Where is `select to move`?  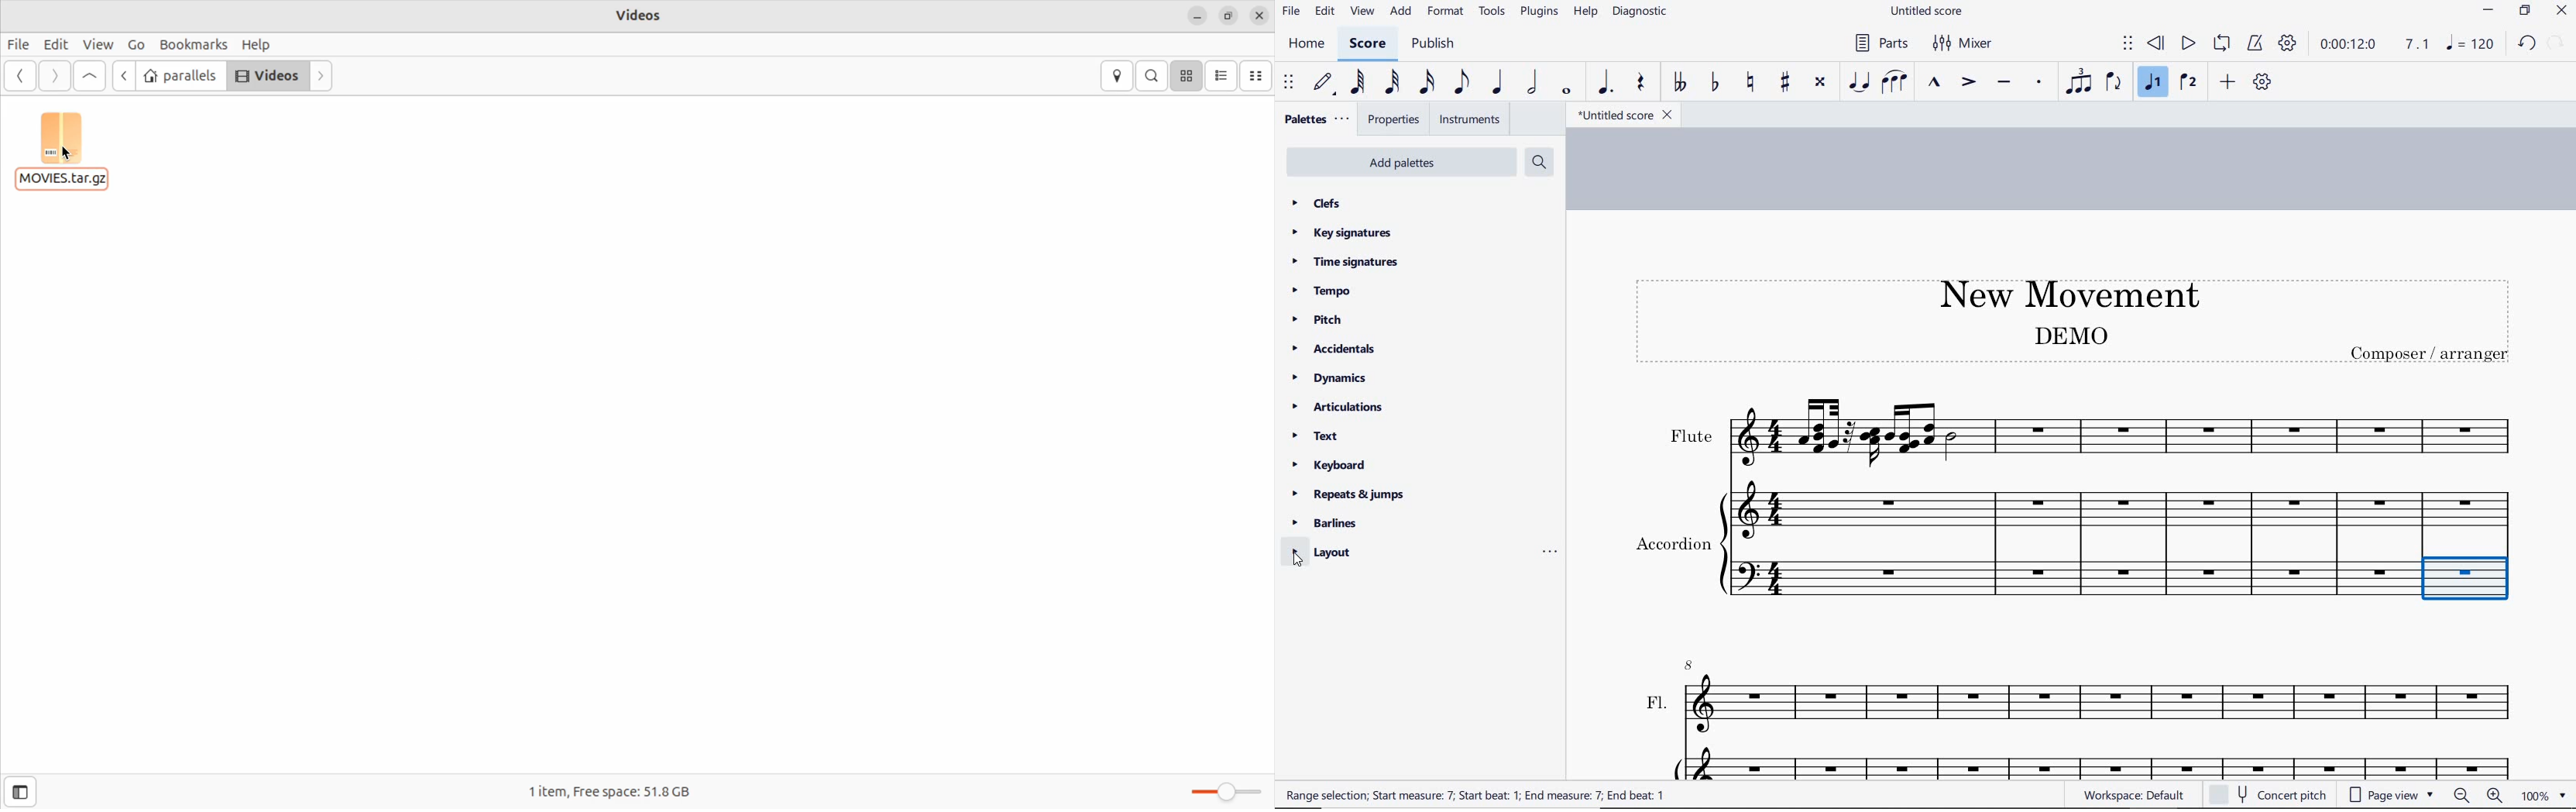 select to move is located at coordinates (1290, 83).